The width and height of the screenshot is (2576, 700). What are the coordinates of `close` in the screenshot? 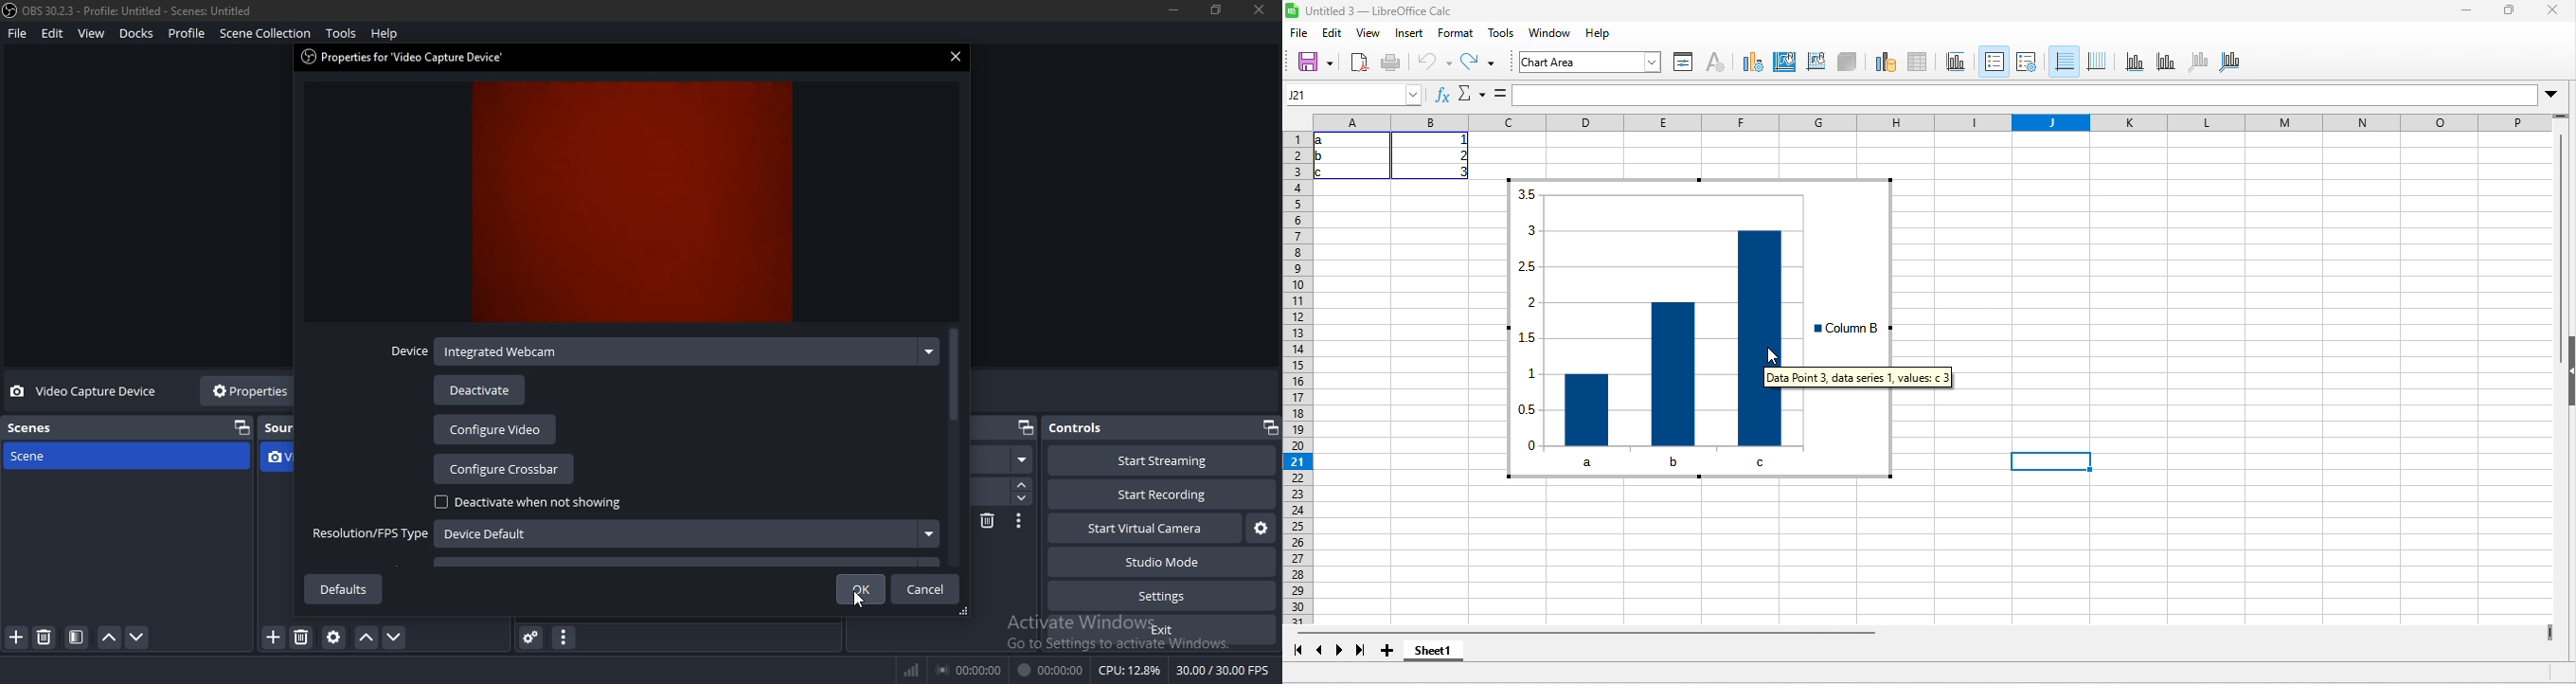 It's located at (960, 58).